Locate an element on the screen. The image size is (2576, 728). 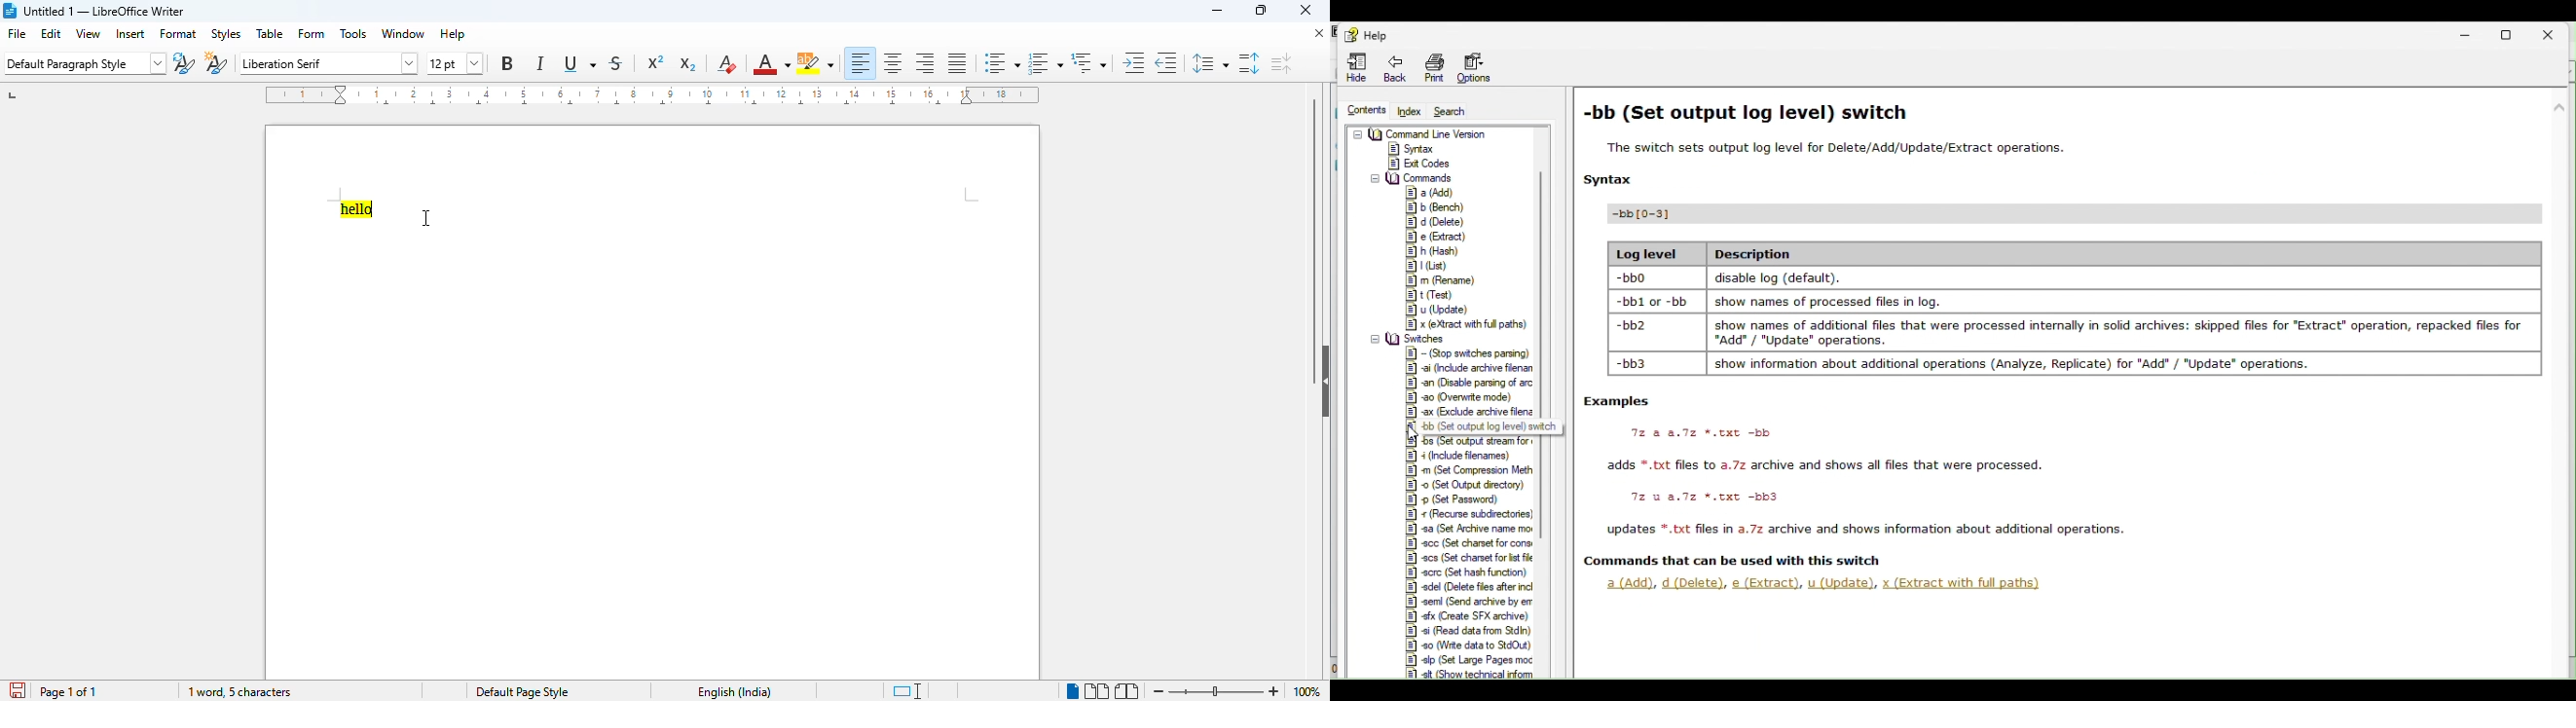
multi-page view is located at coordinates (1095, 690).